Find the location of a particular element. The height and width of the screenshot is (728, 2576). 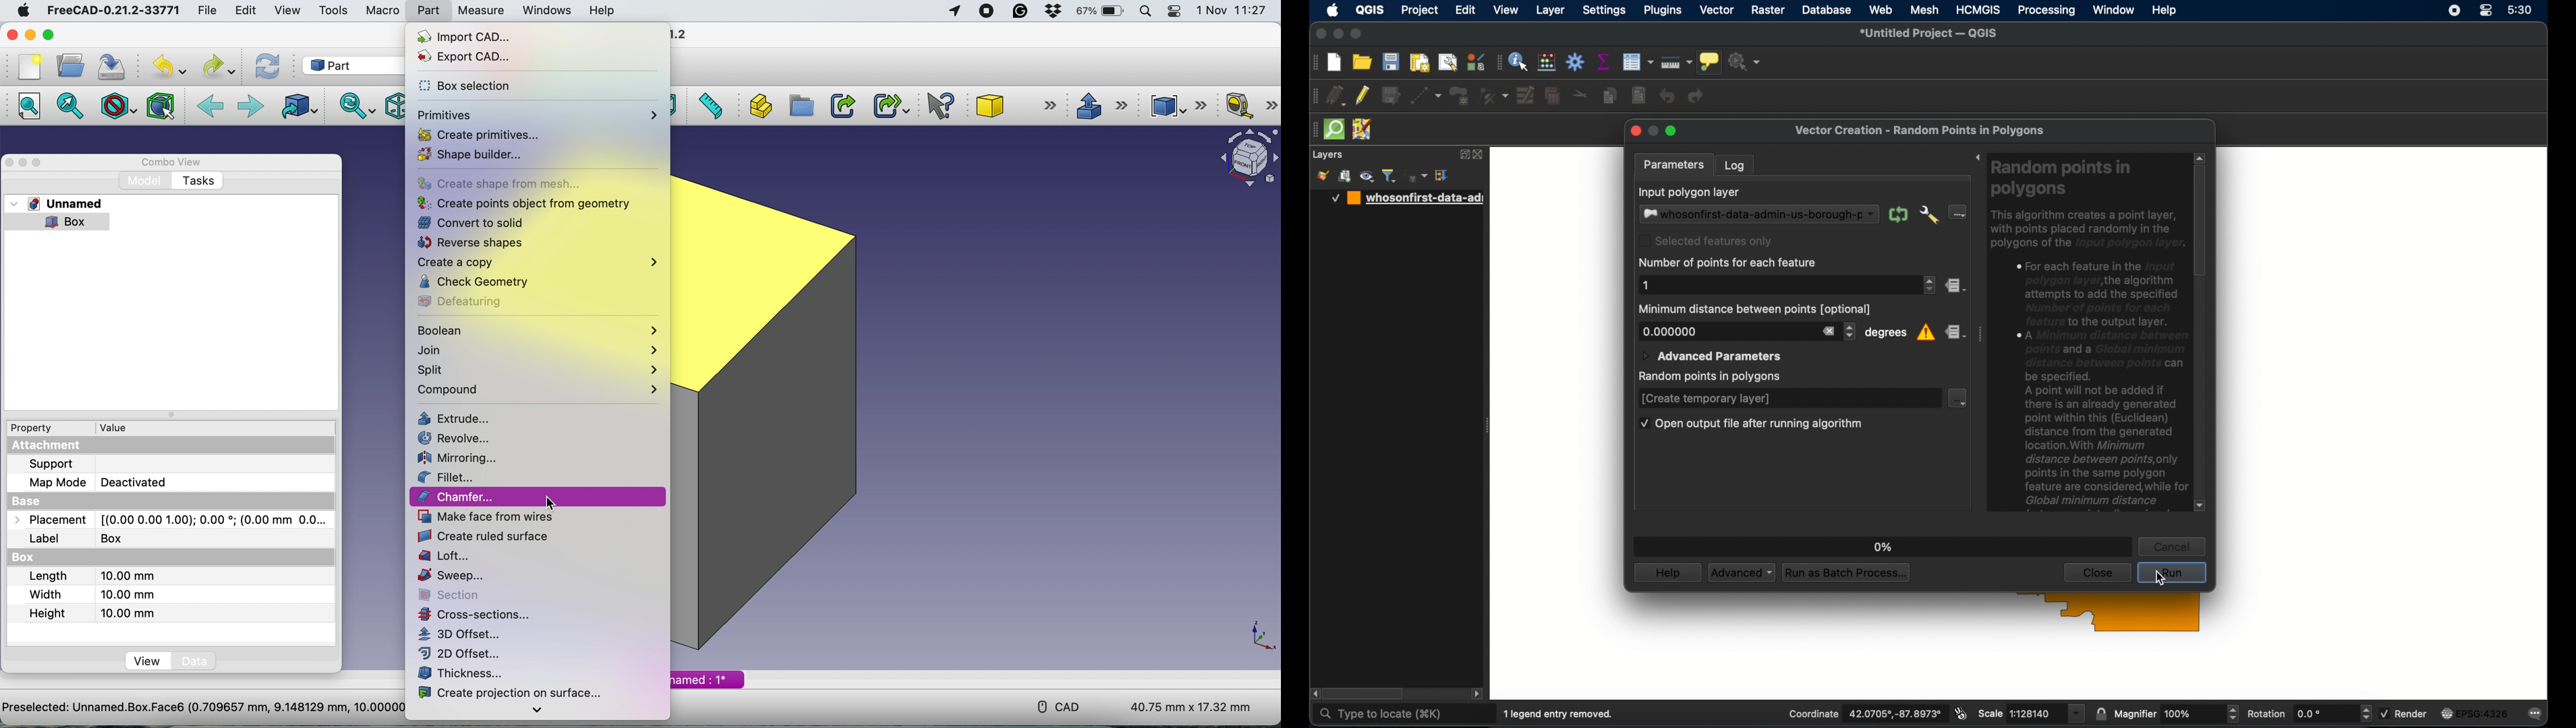

new is located at coordinates (31, 68).